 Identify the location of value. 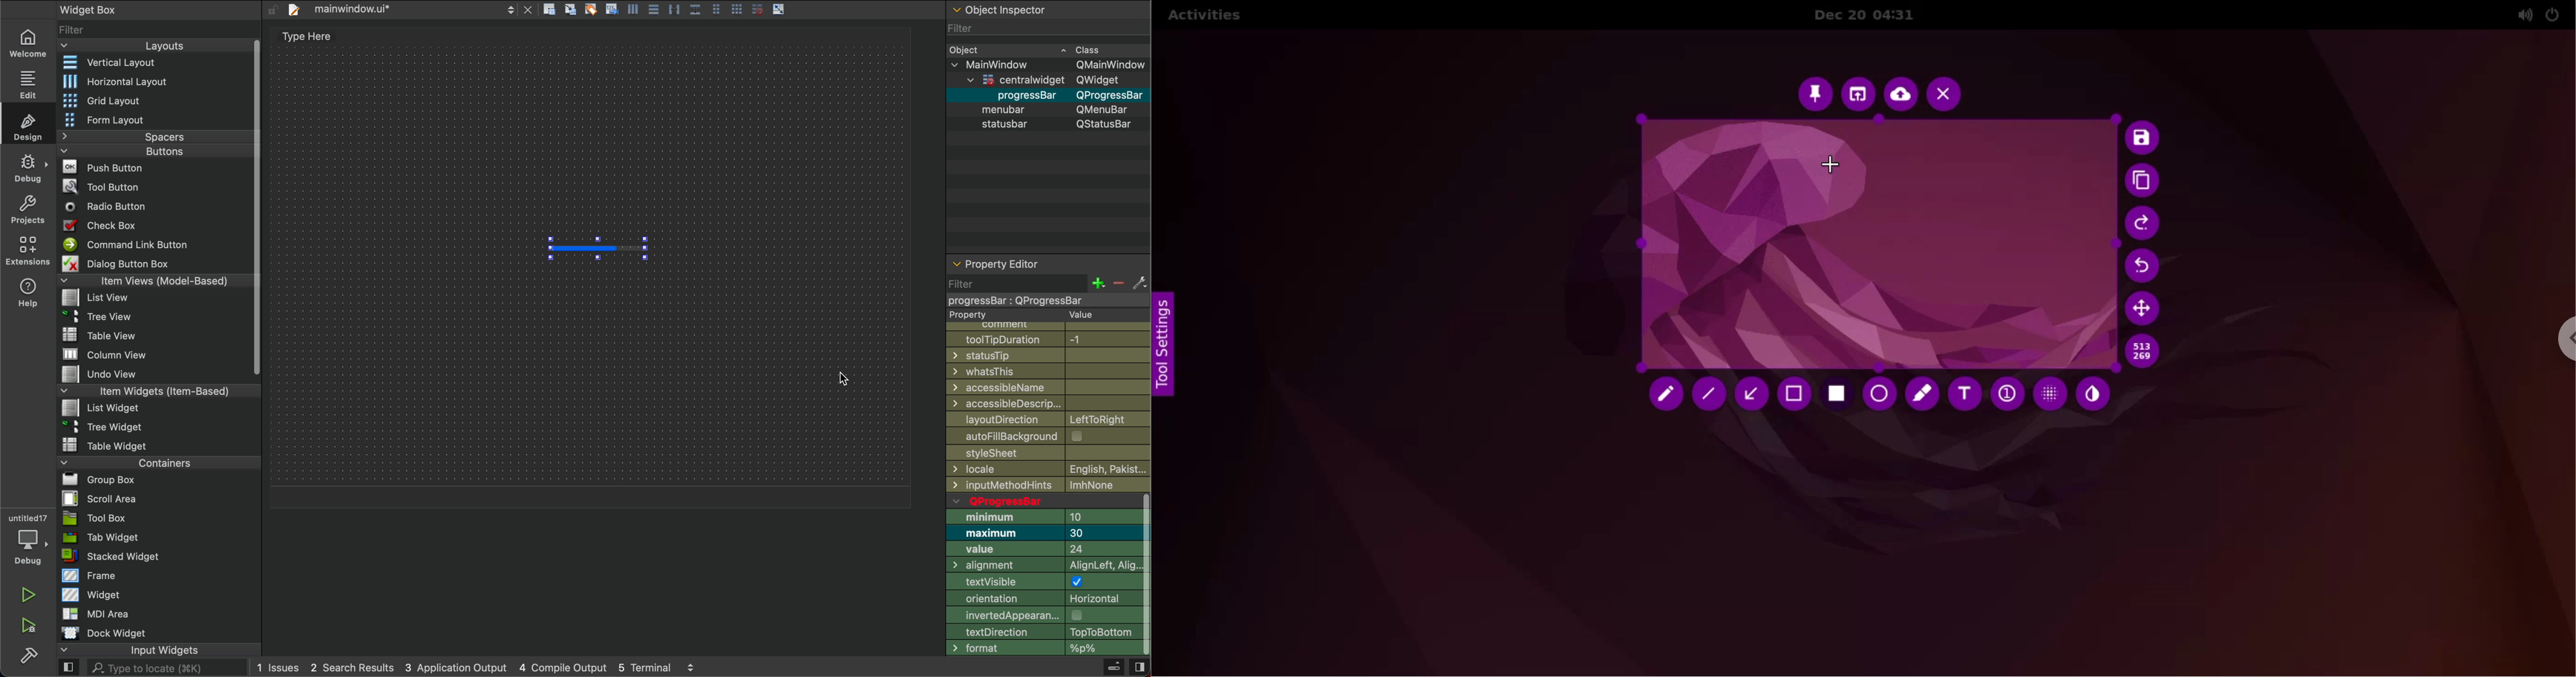
(1042, 551).